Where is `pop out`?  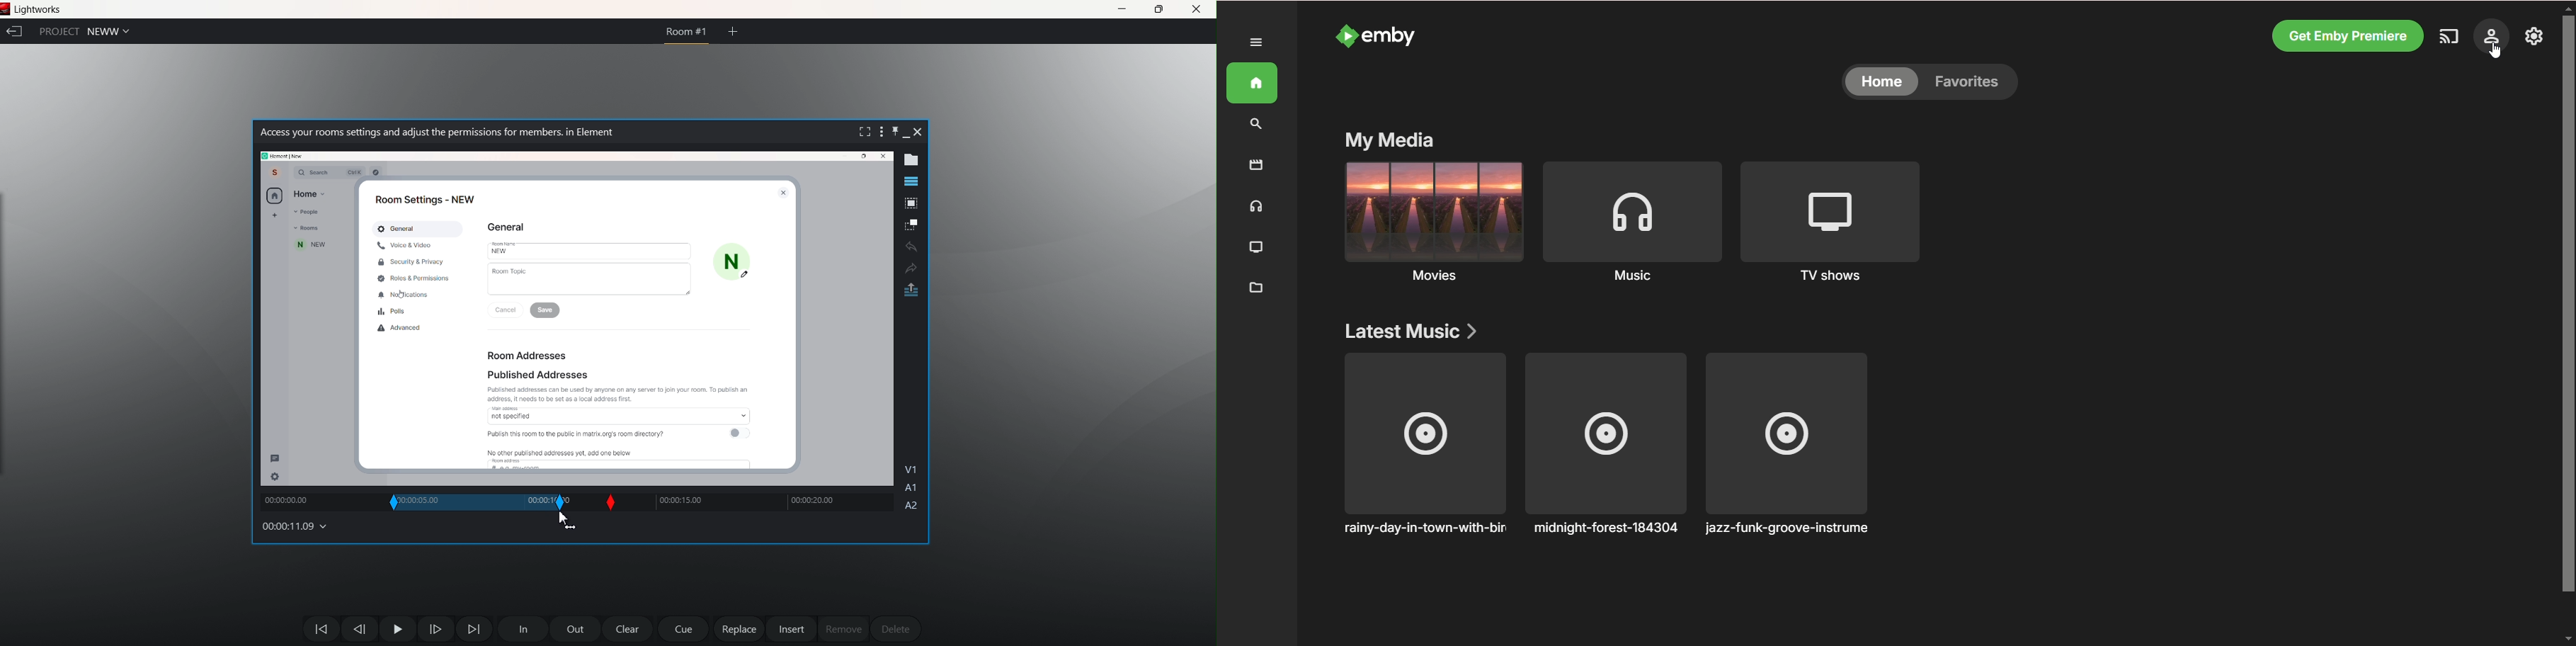 pop out is located at coordinates (912, 289).